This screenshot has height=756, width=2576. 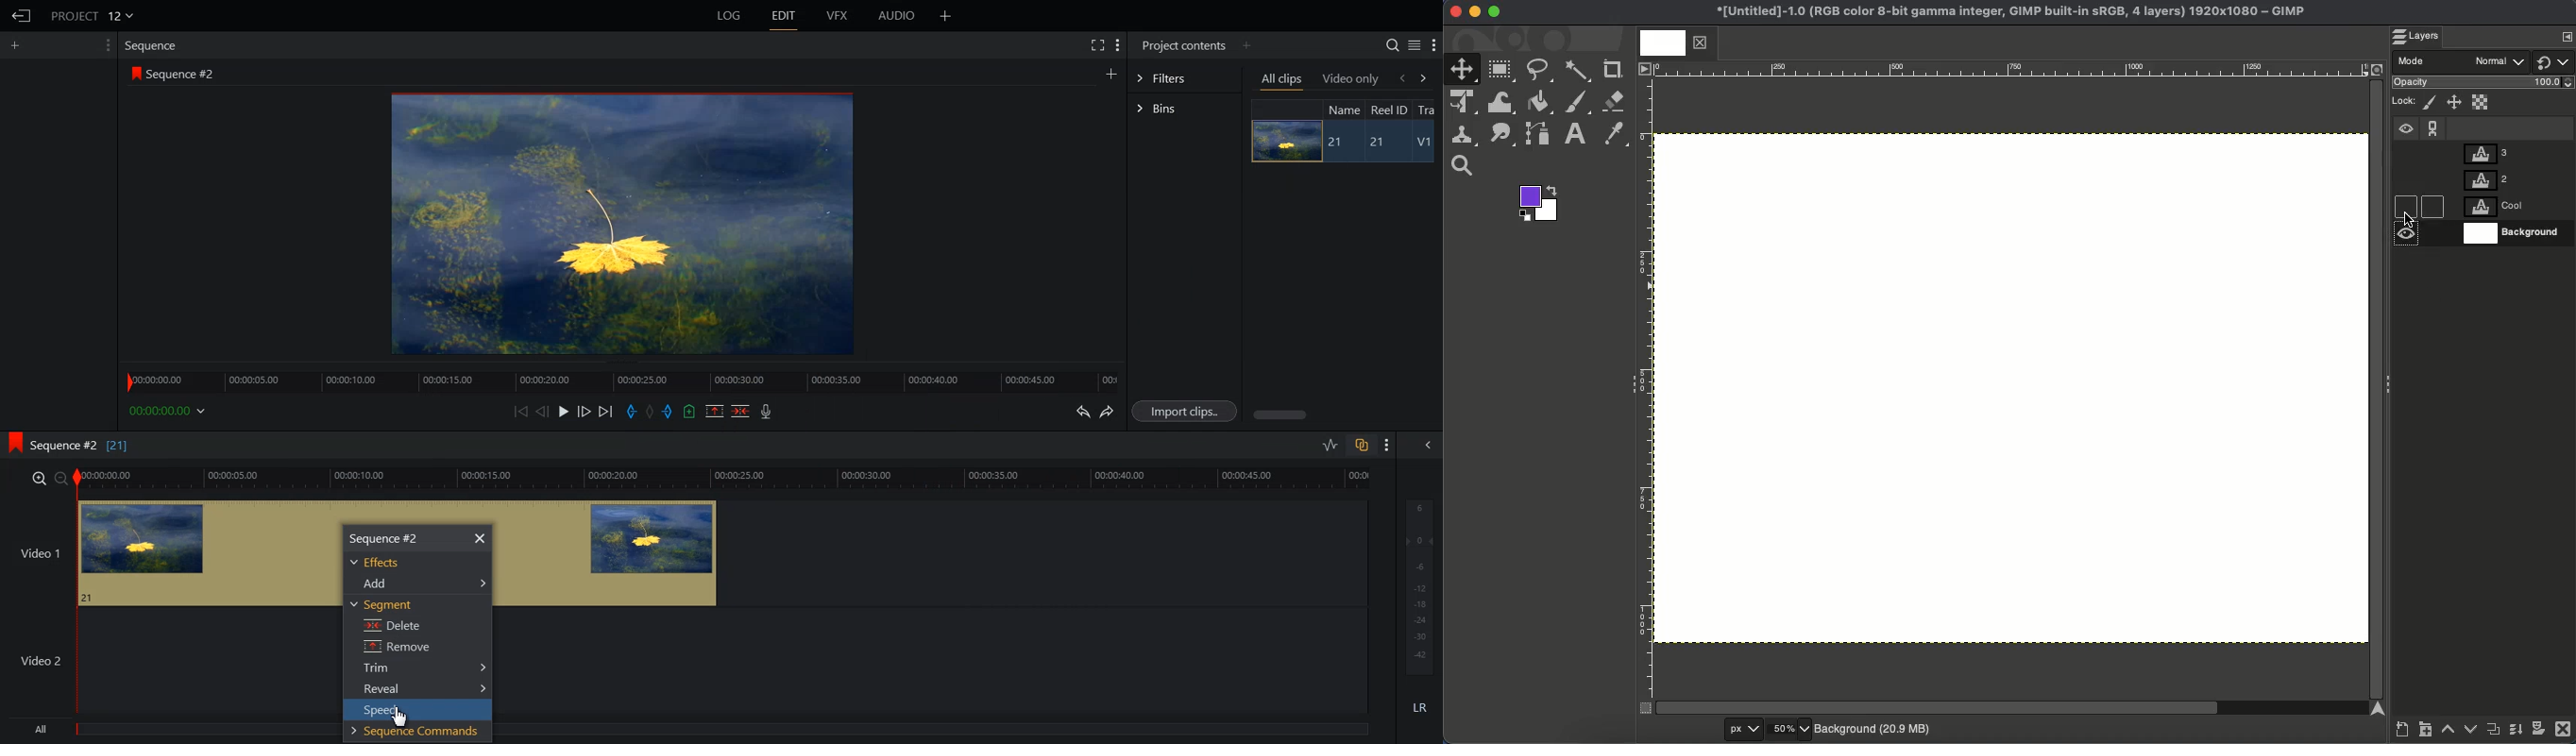 I want to click on Fill, so click(x=1540, y=102).